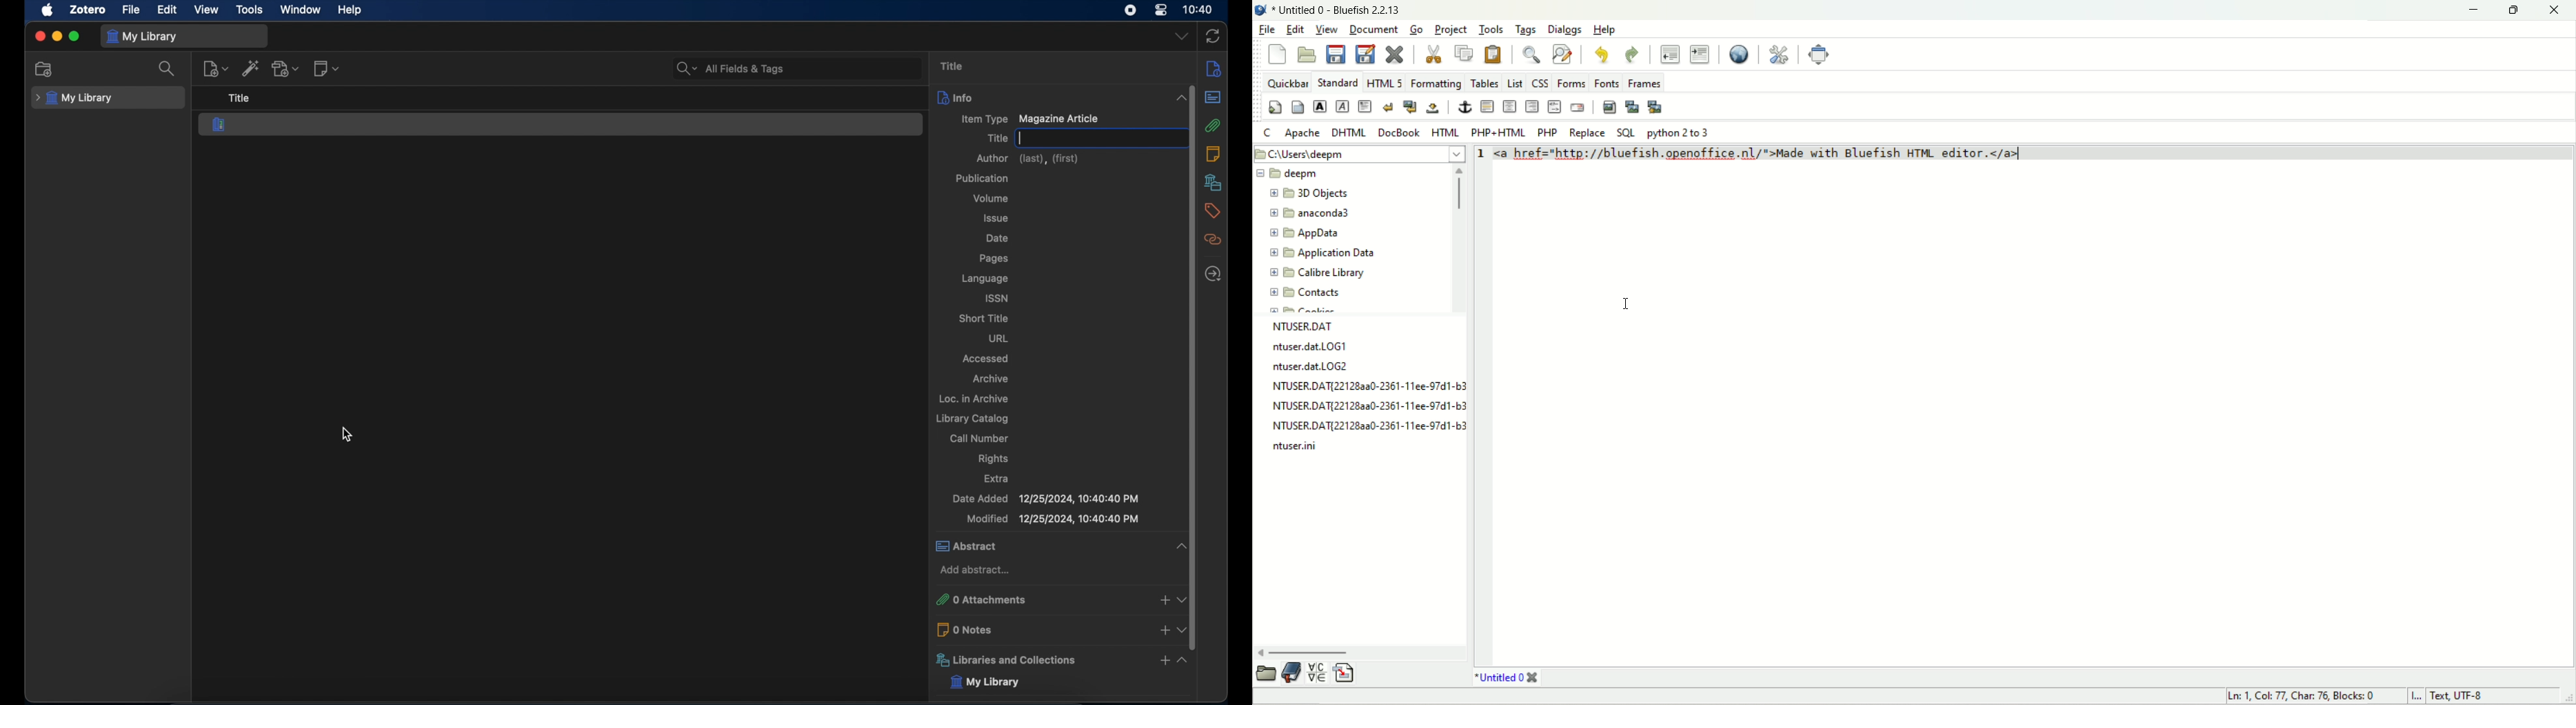 This screenshot has height=728, width=2576. I want to click on library catalog, so click(972, 418).